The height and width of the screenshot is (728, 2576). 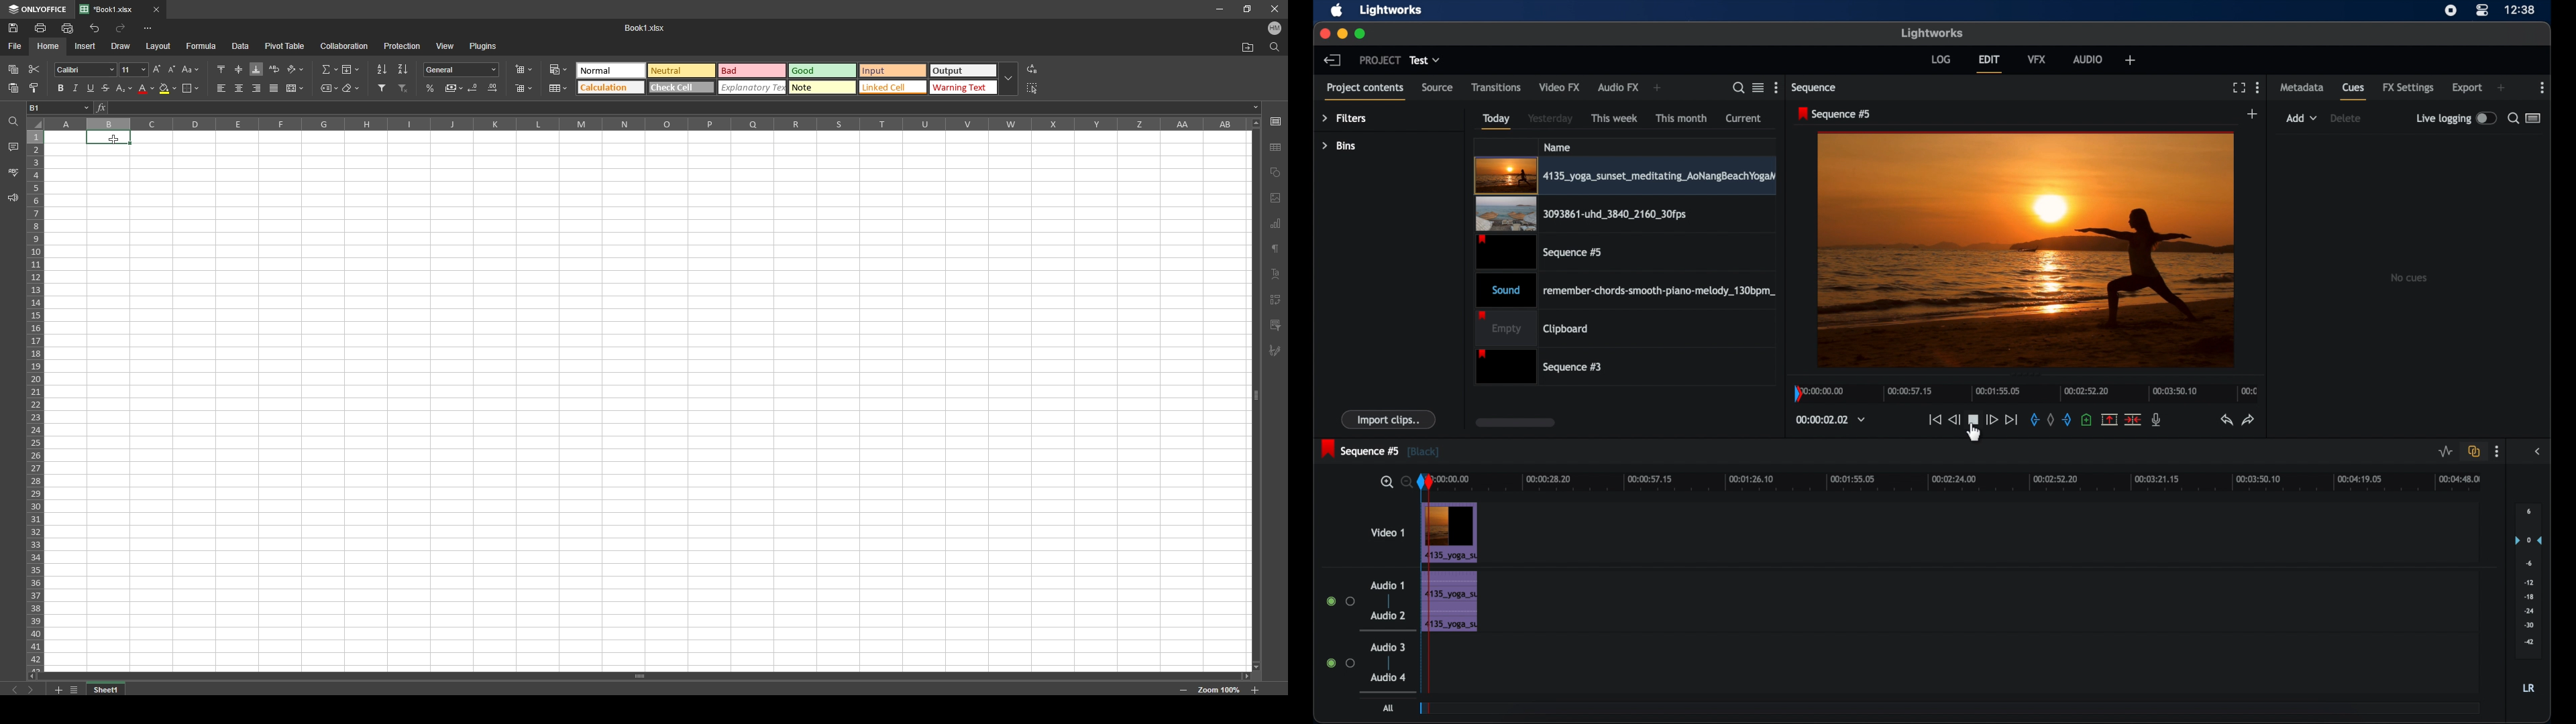 I want to click on tab 1, so click(x=111, y=9).